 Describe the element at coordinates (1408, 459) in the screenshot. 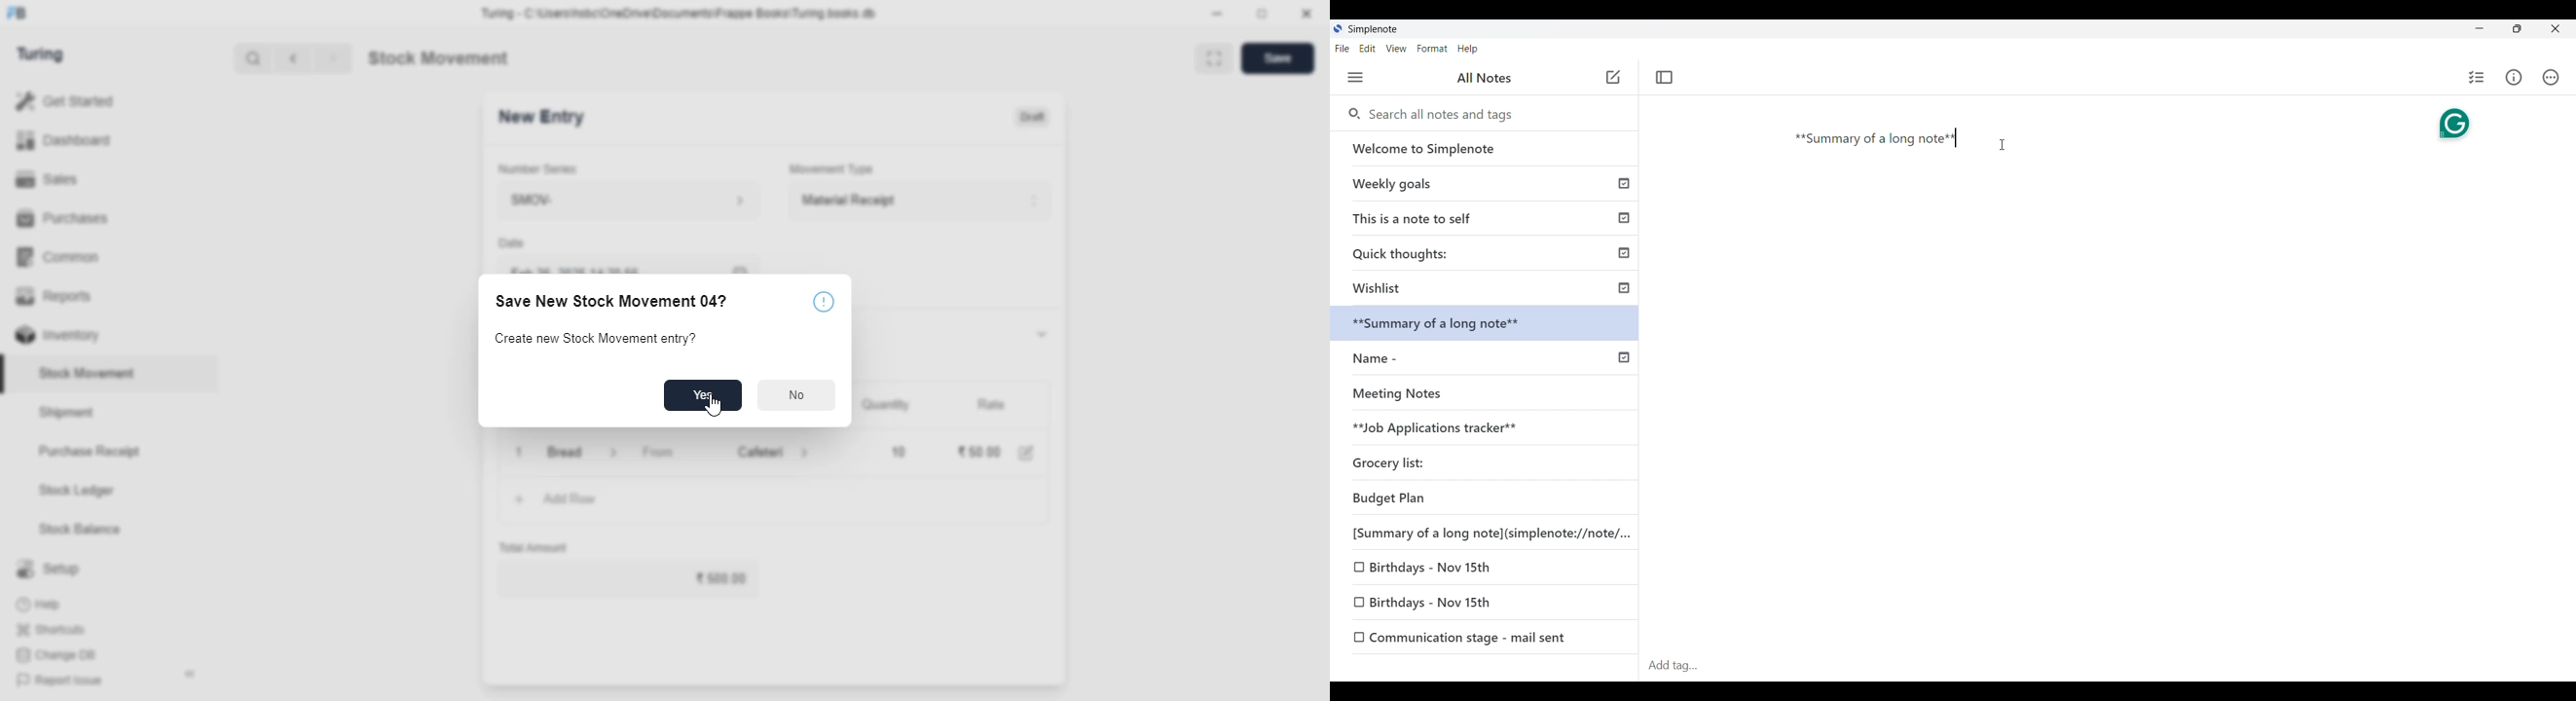

I see `Grocery list` at that location.